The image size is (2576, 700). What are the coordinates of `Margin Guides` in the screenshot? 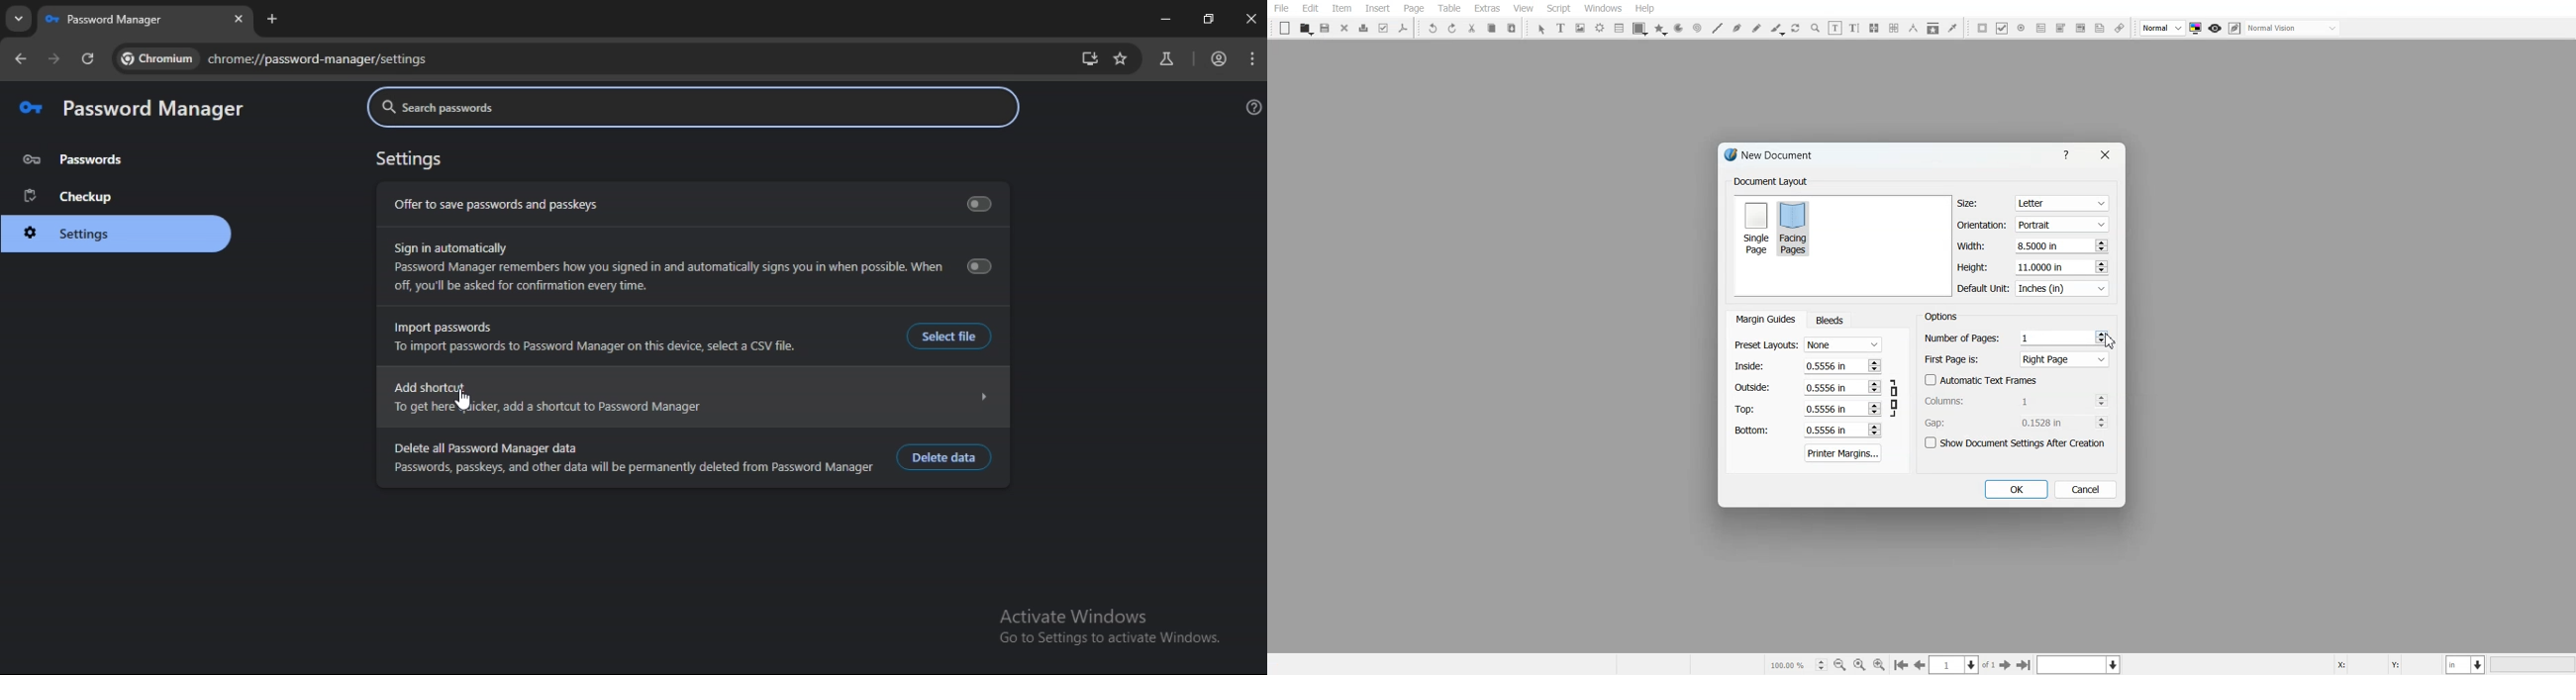 It's located at (1764, 319).